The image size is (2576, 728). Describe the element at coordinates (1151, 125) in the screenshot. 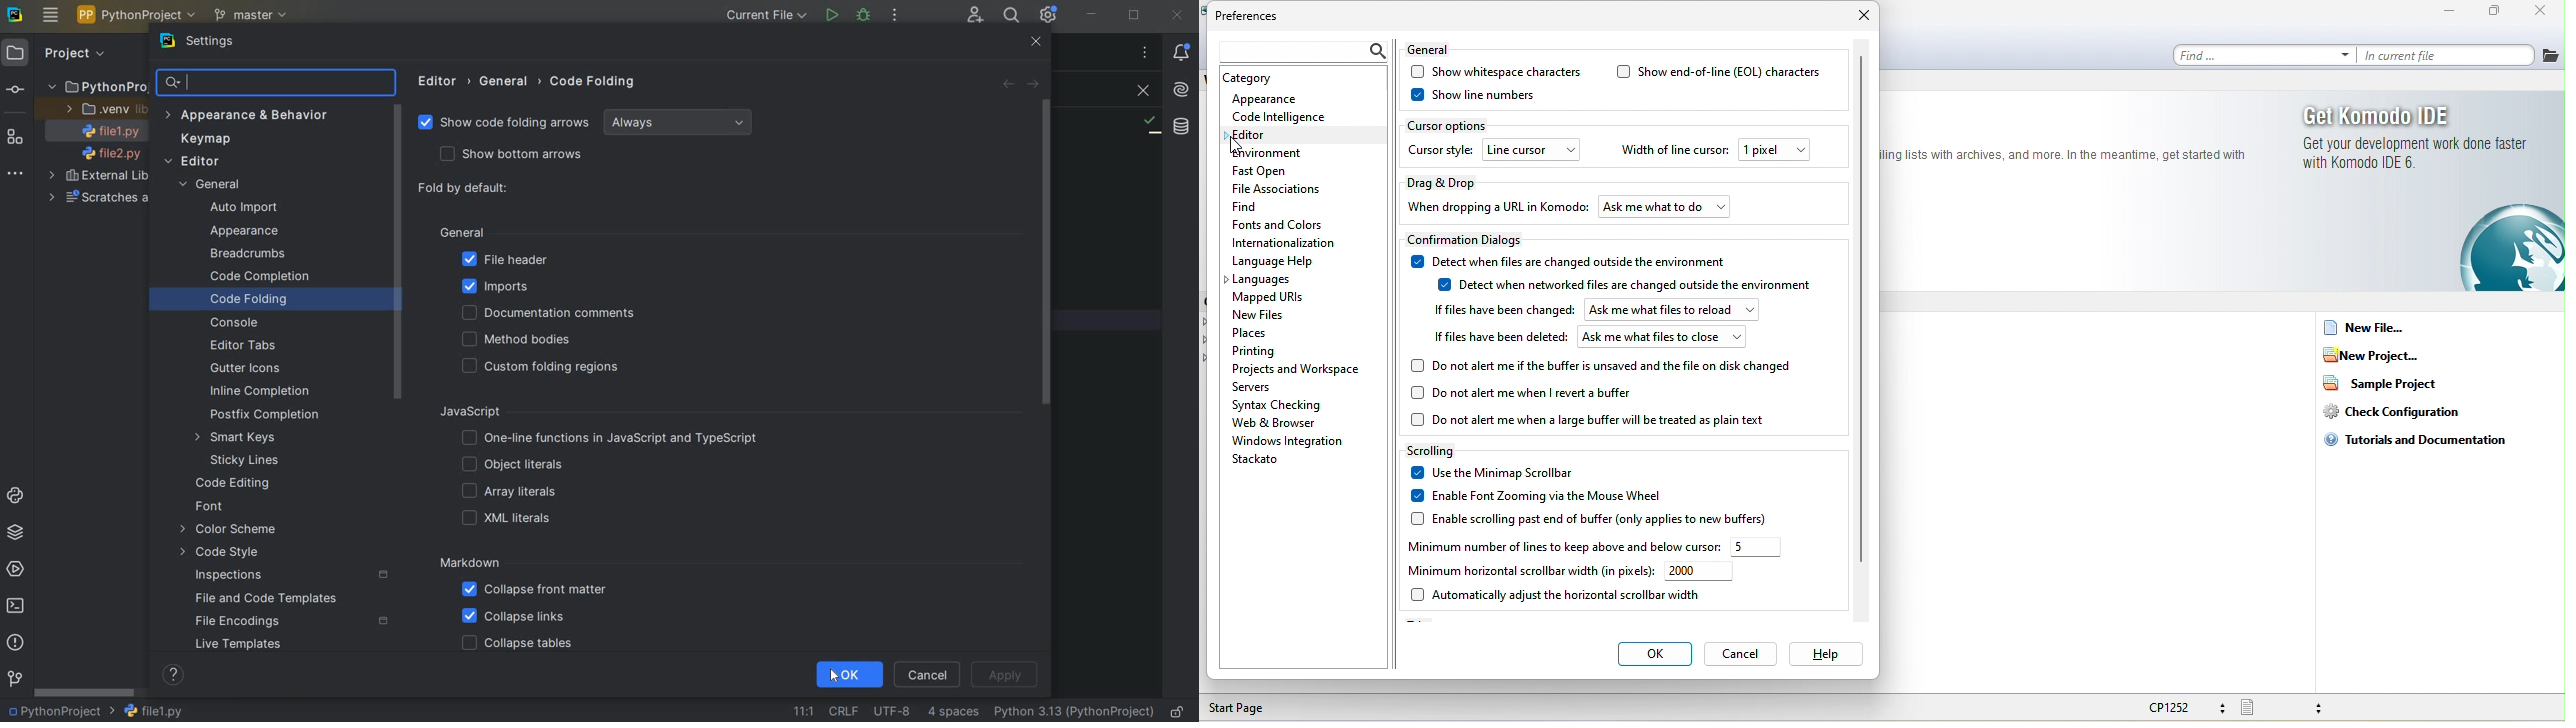

I see `NO PROBLEMS FOUND` at that location.